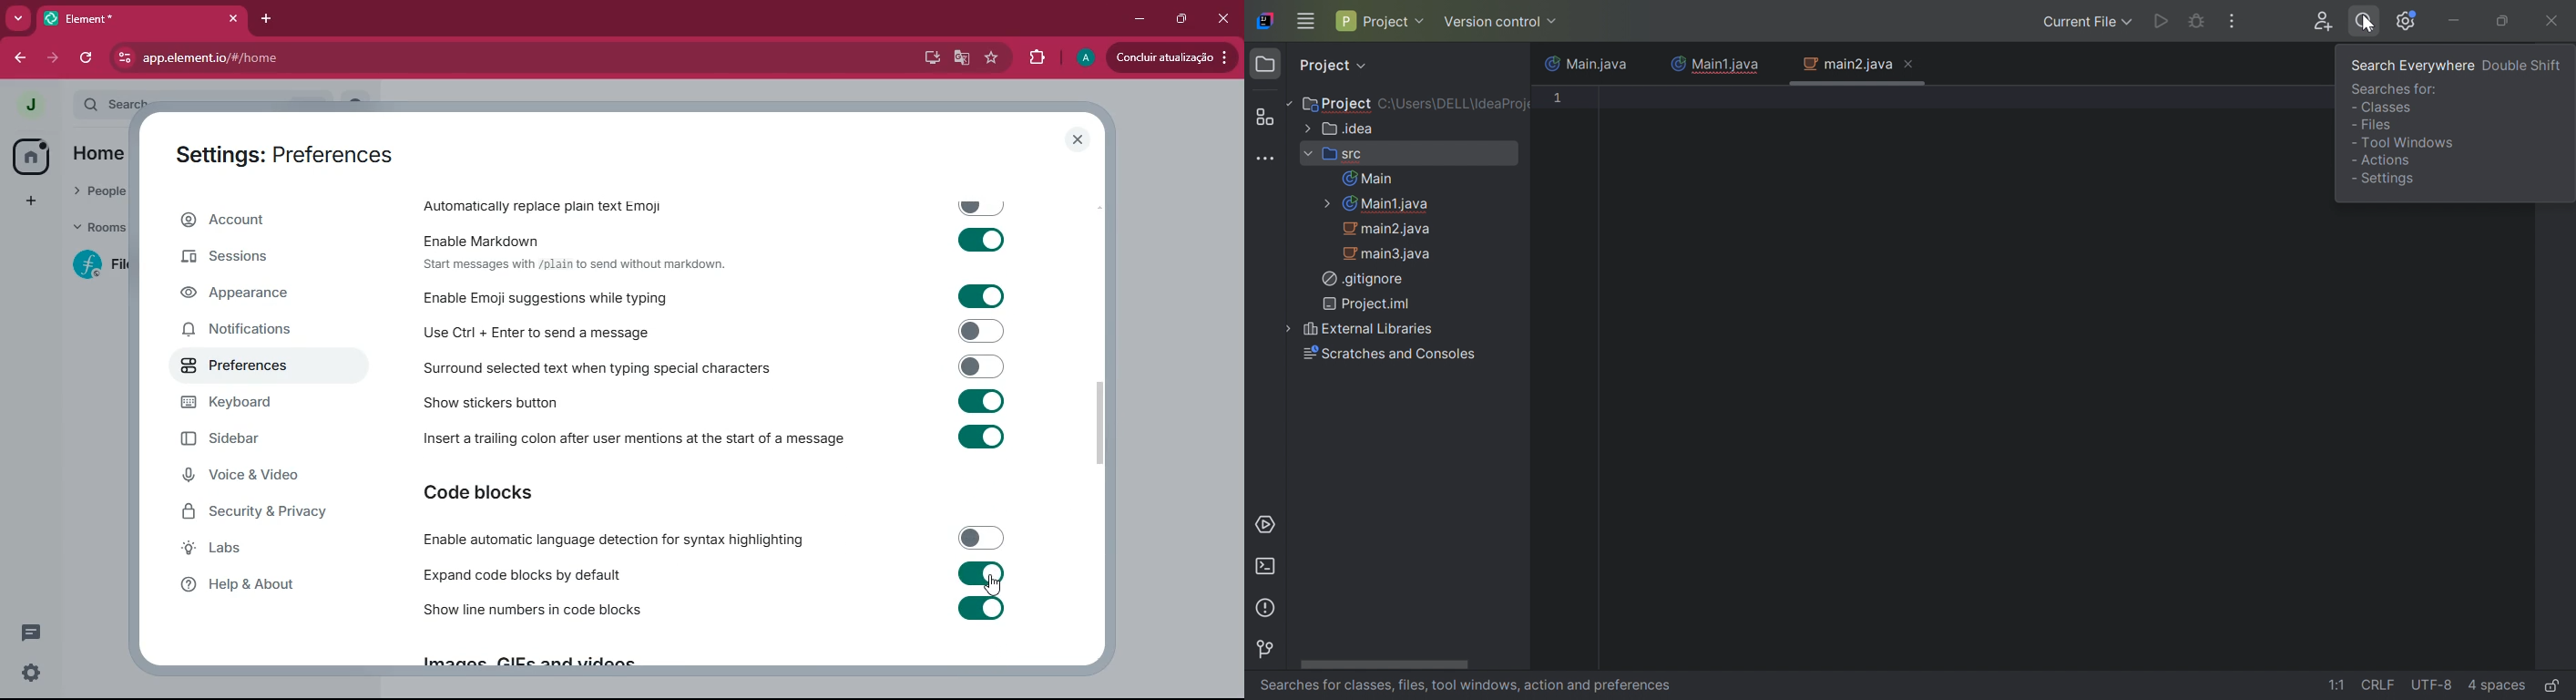 The width and height of the screenshot is (2576, 700). I want to click on close, so click(1222, 19).